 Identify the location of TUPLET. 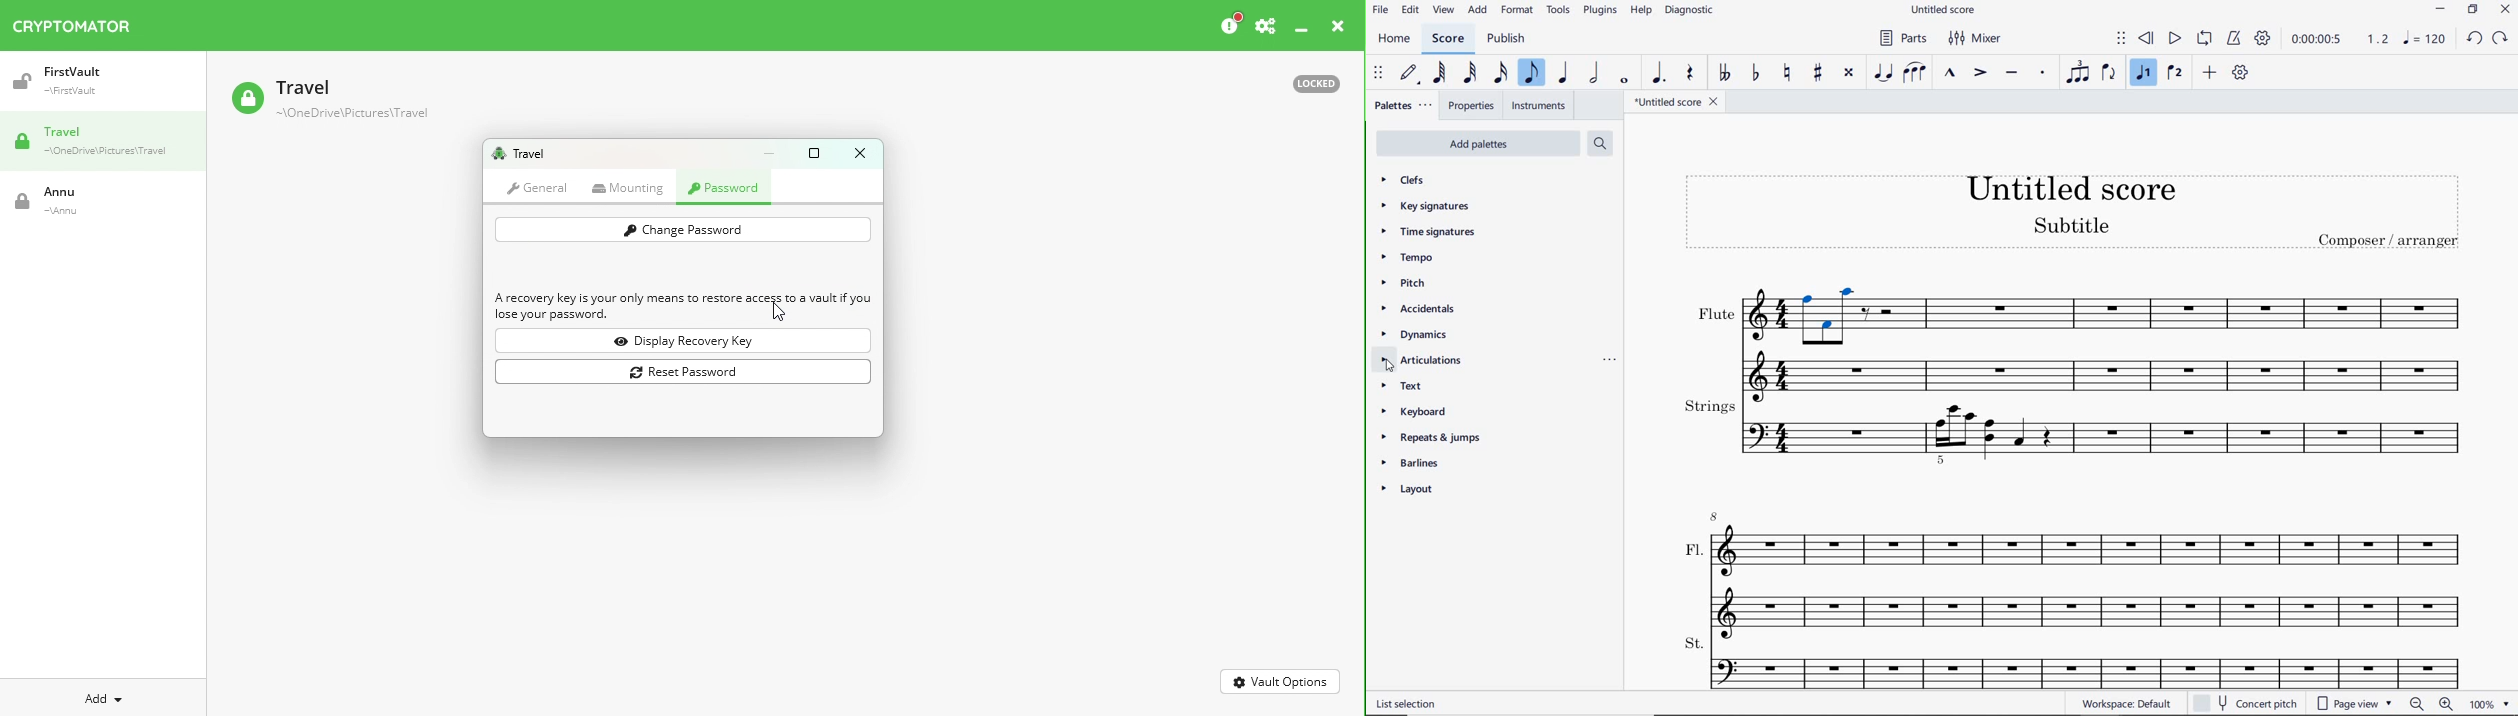
(2077, 71).